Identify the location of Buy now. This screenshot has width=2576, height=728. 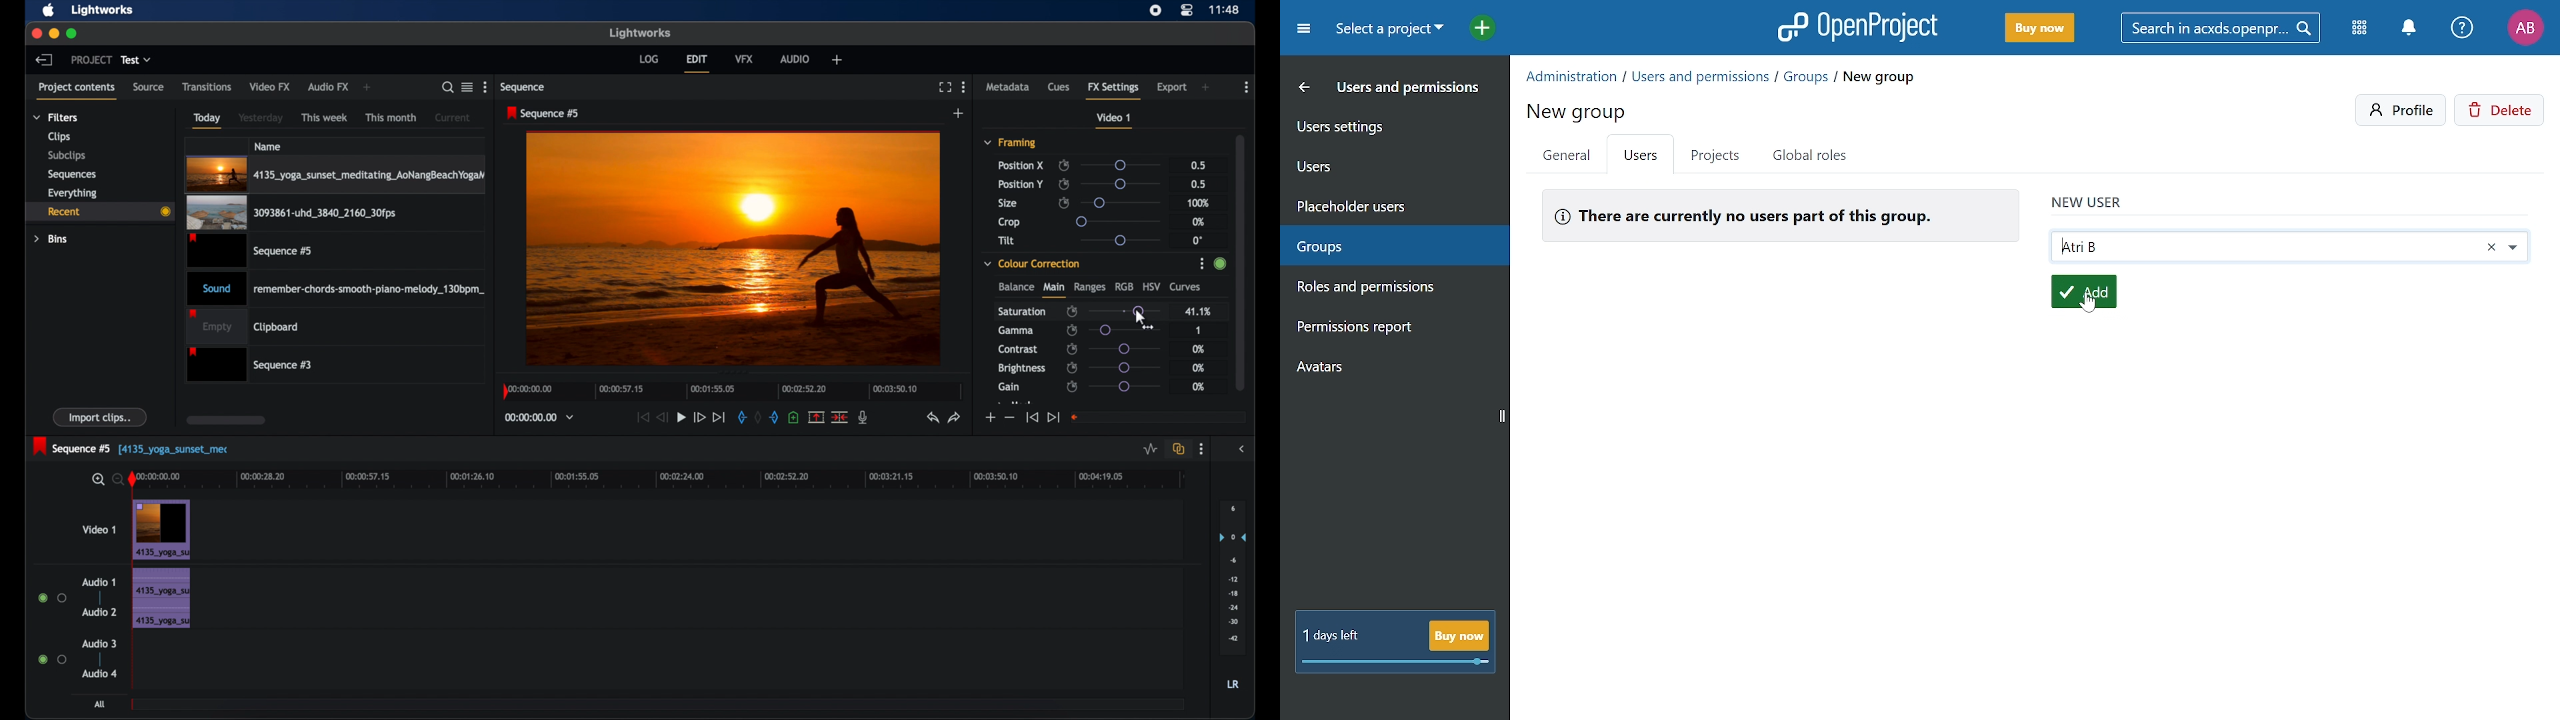
(2038, 29).